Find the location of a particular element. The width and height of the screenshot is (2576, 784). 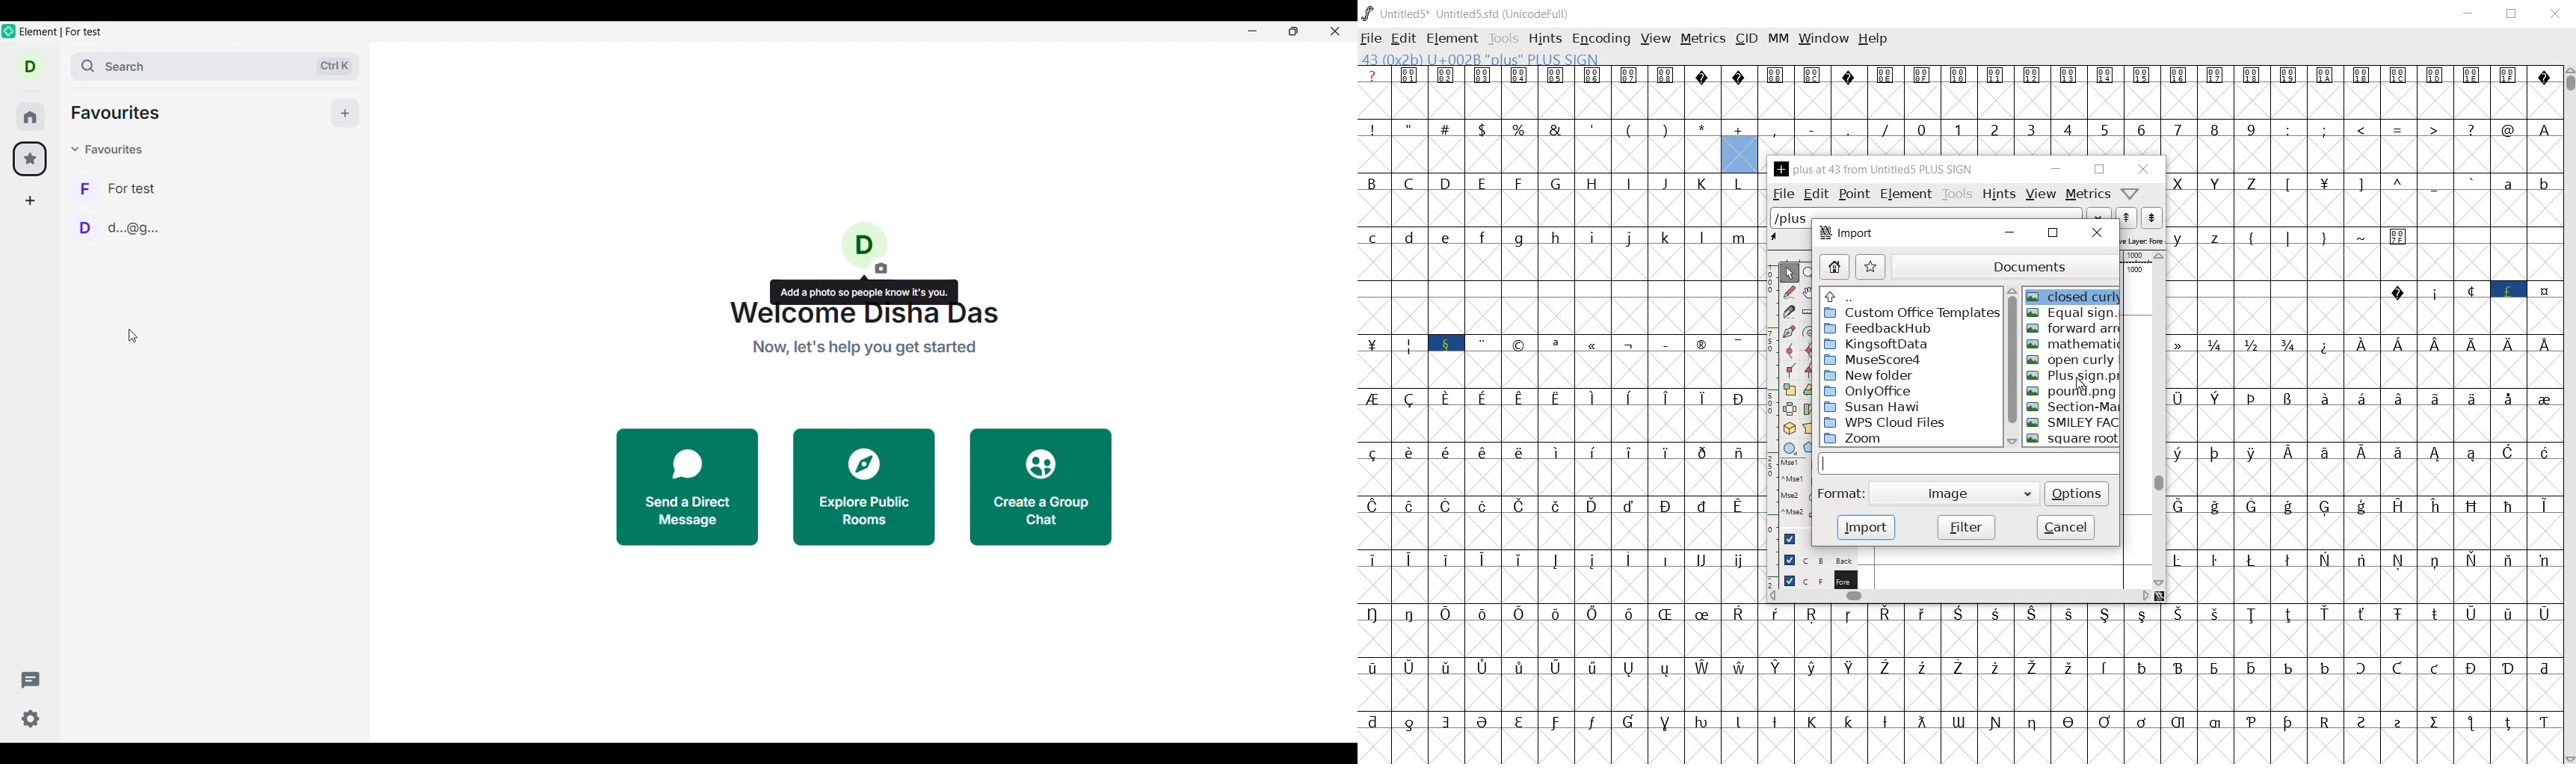

 is located at coordinates (2184, 469).